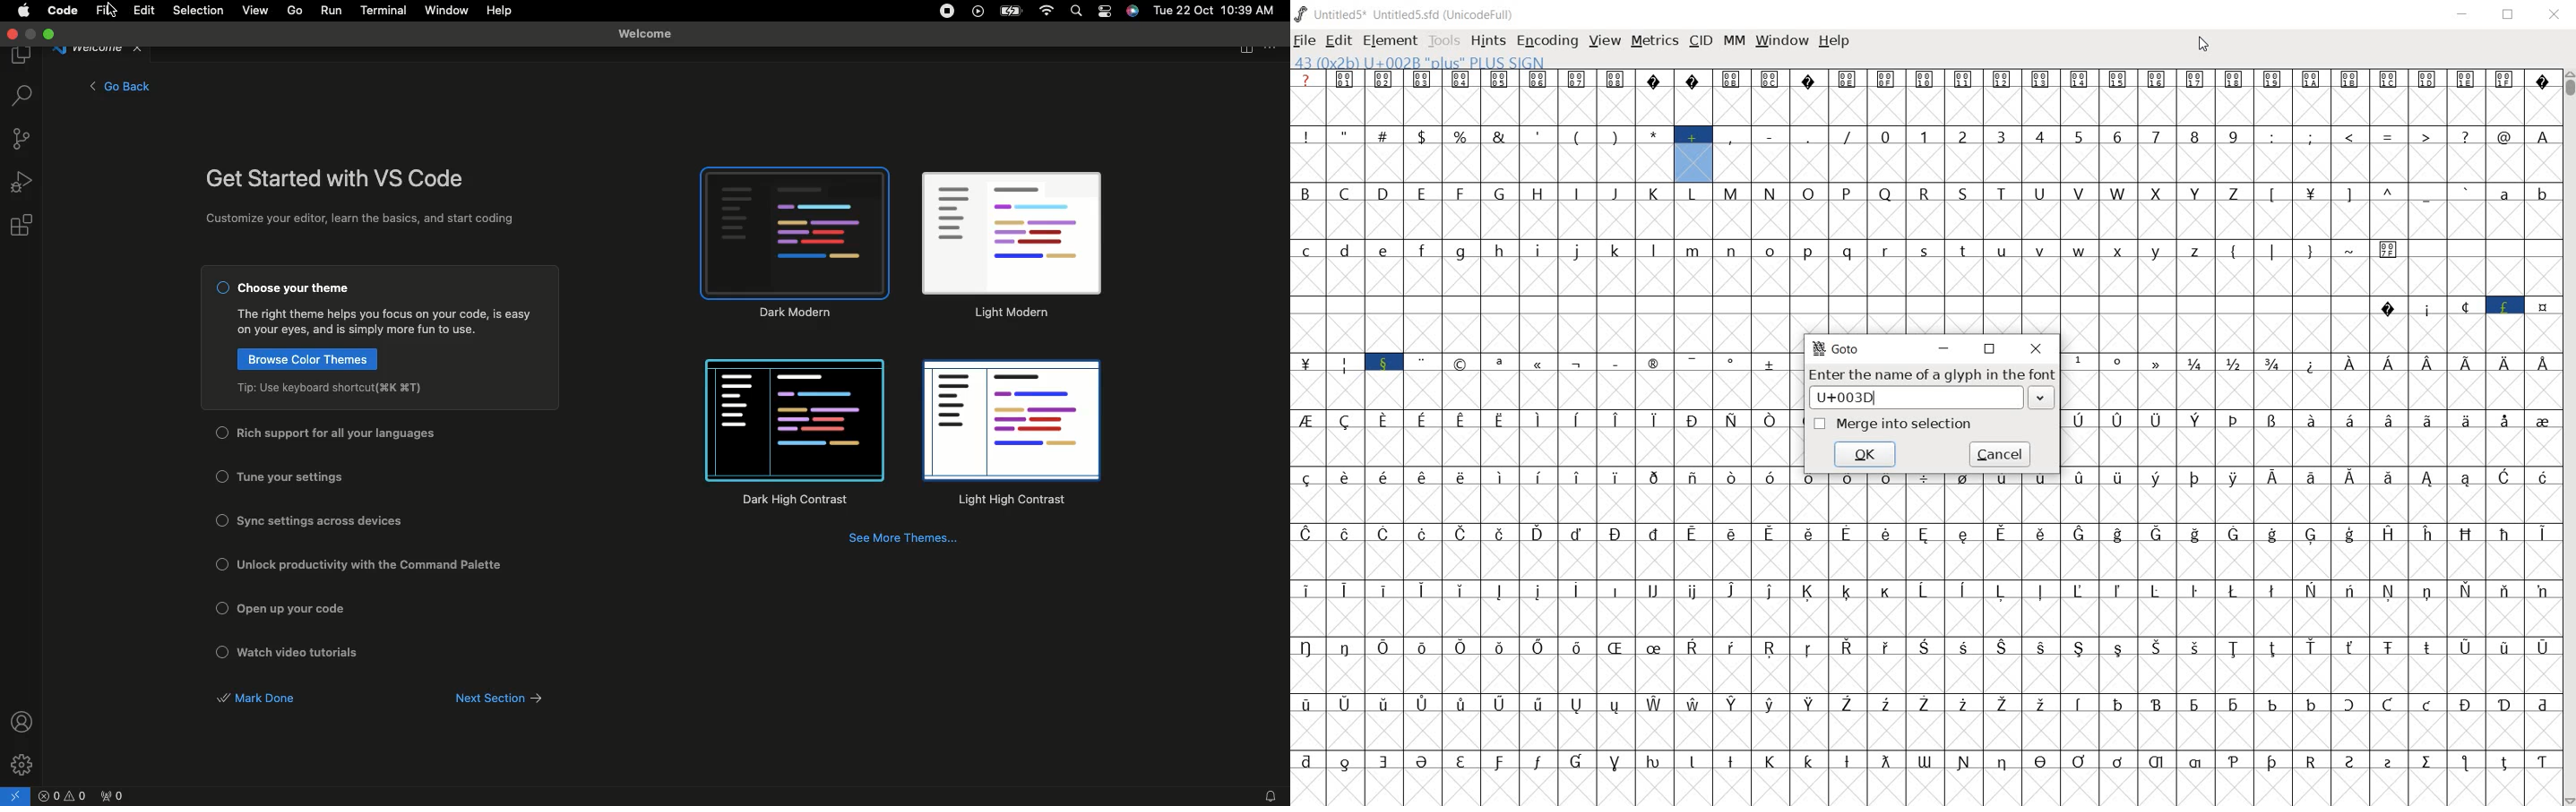  I want to click on Edit, so click(144, 11).